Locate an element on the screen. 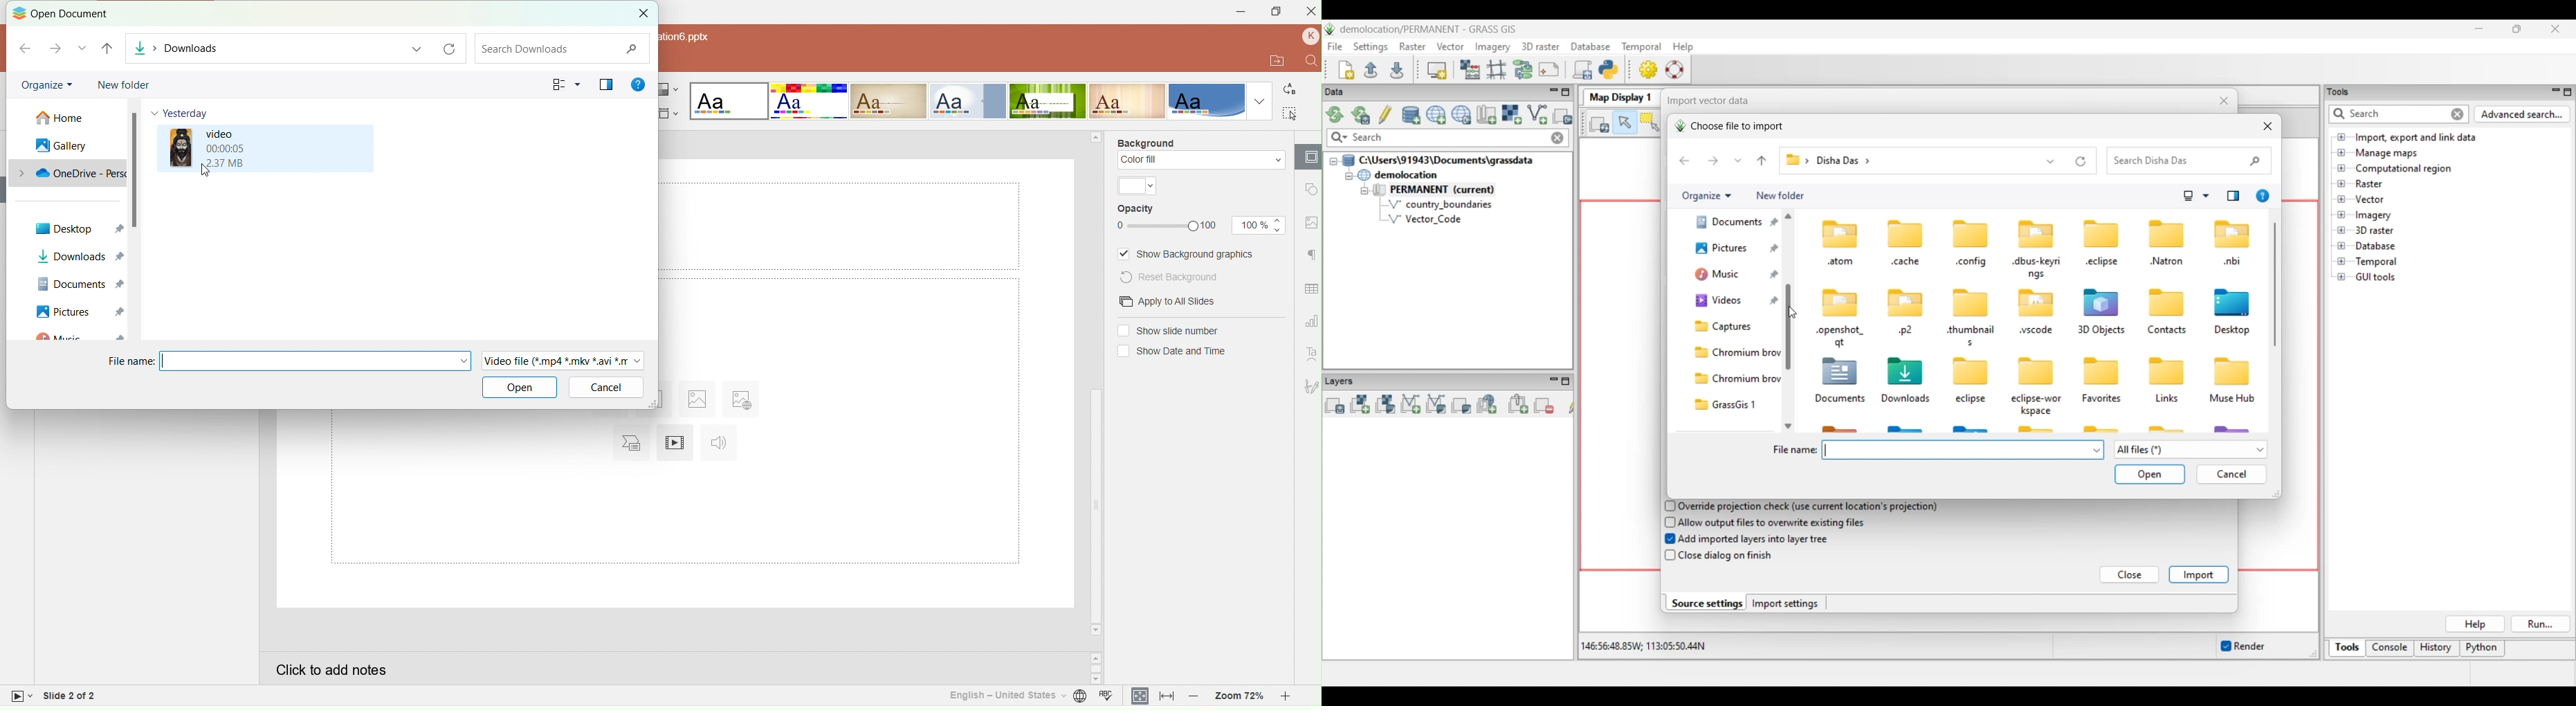 This screenshot has height=728, width=2576. Click to add notes is located at coordinates (668, 668).